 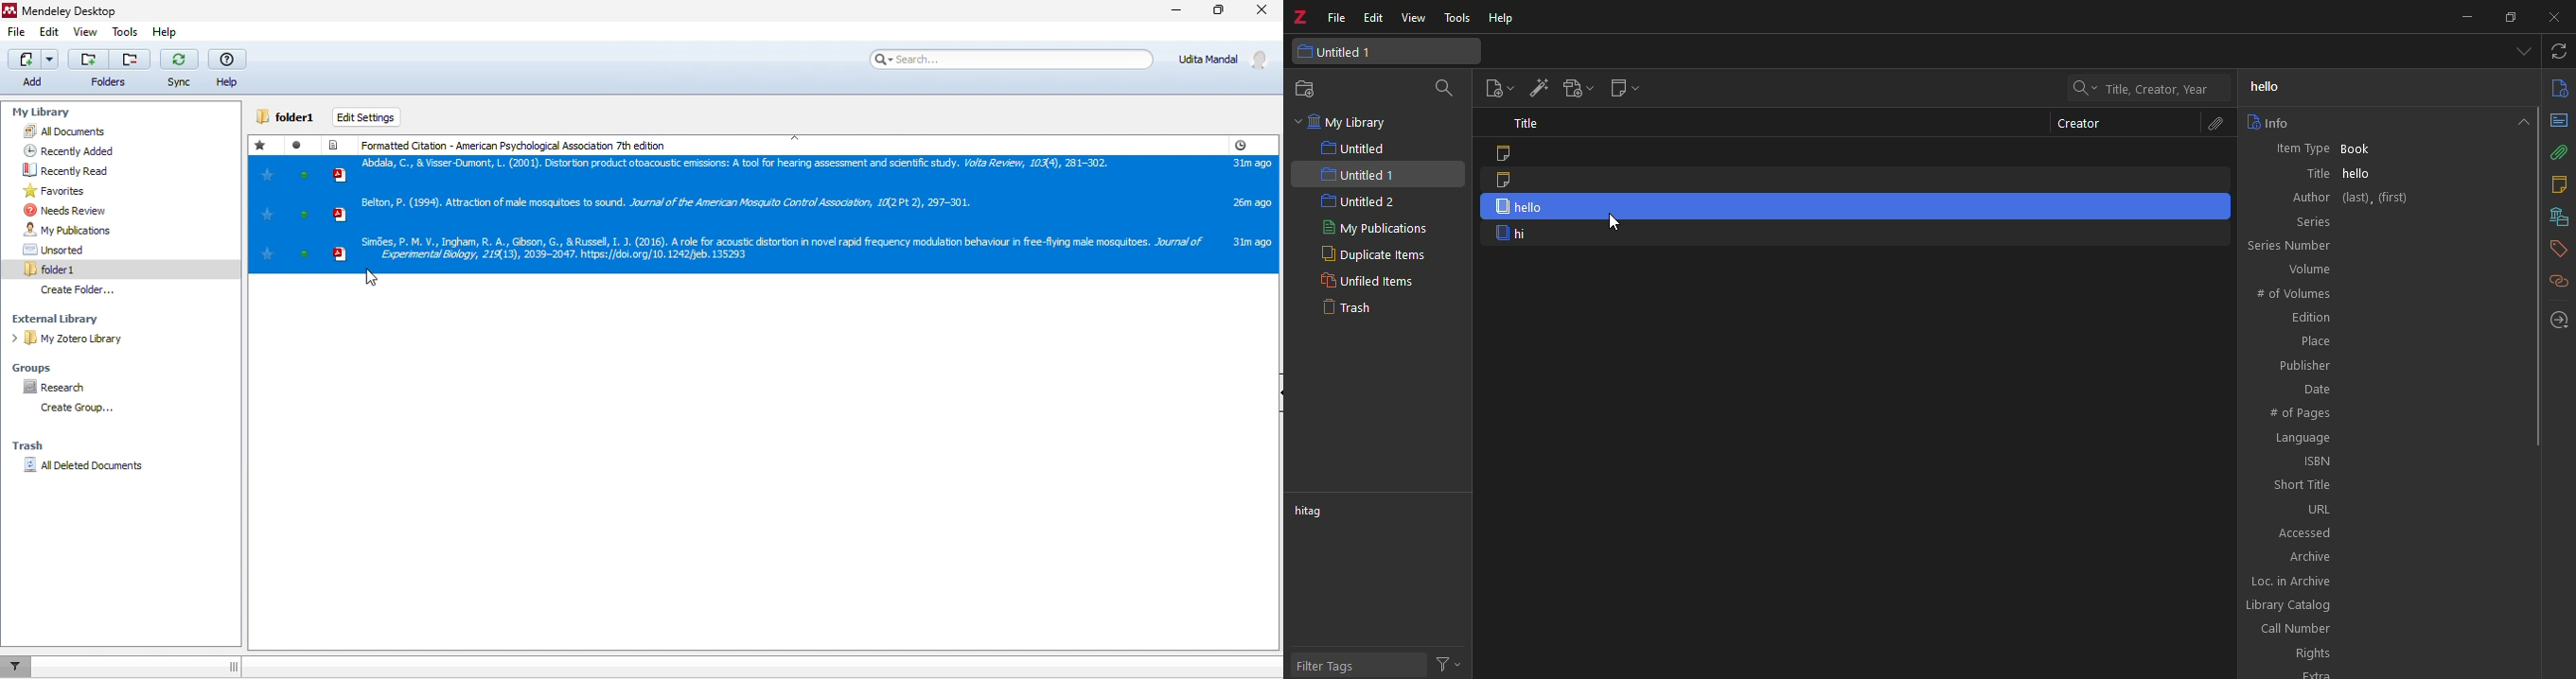 I want to click on help, so click(x=163, y=32).